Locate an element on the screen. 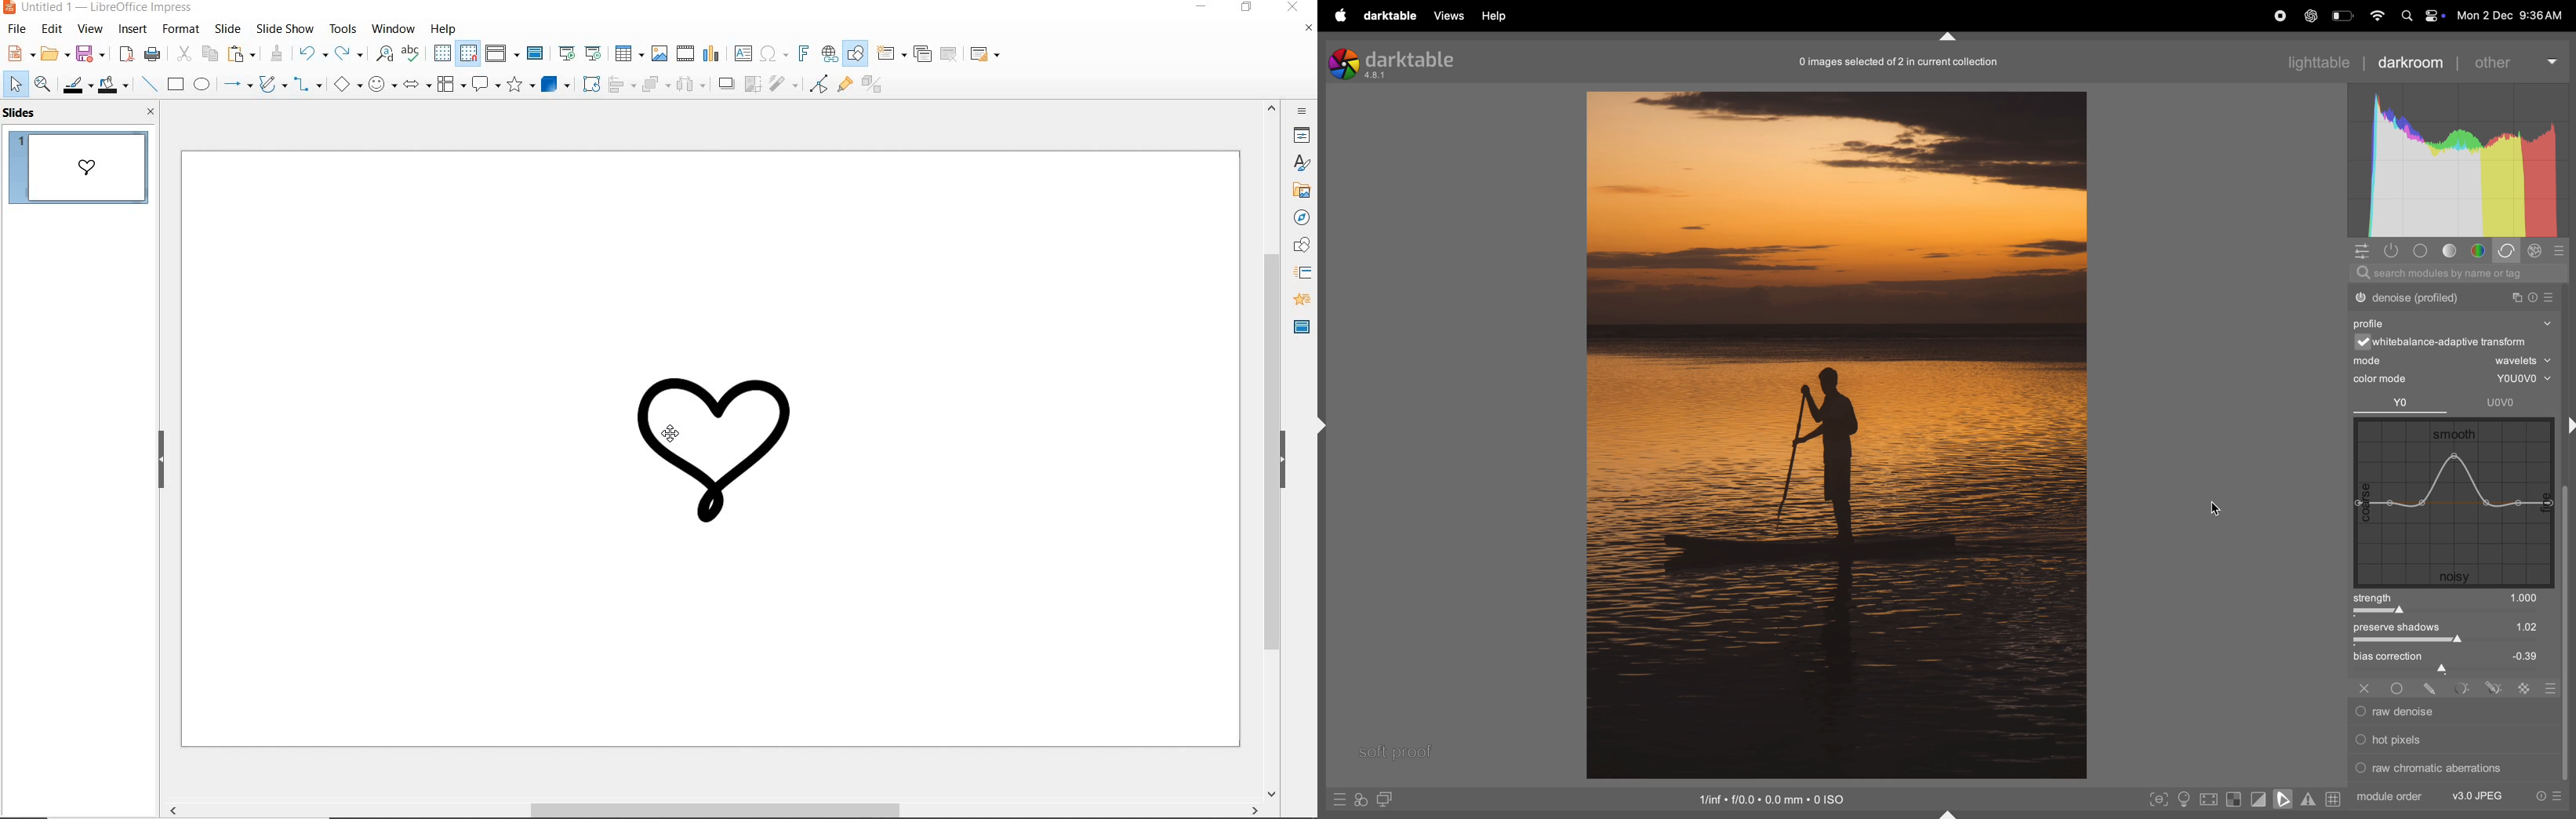 This screenshot has height=840, width=2576. date and time is located at coordinates (2514, 15).